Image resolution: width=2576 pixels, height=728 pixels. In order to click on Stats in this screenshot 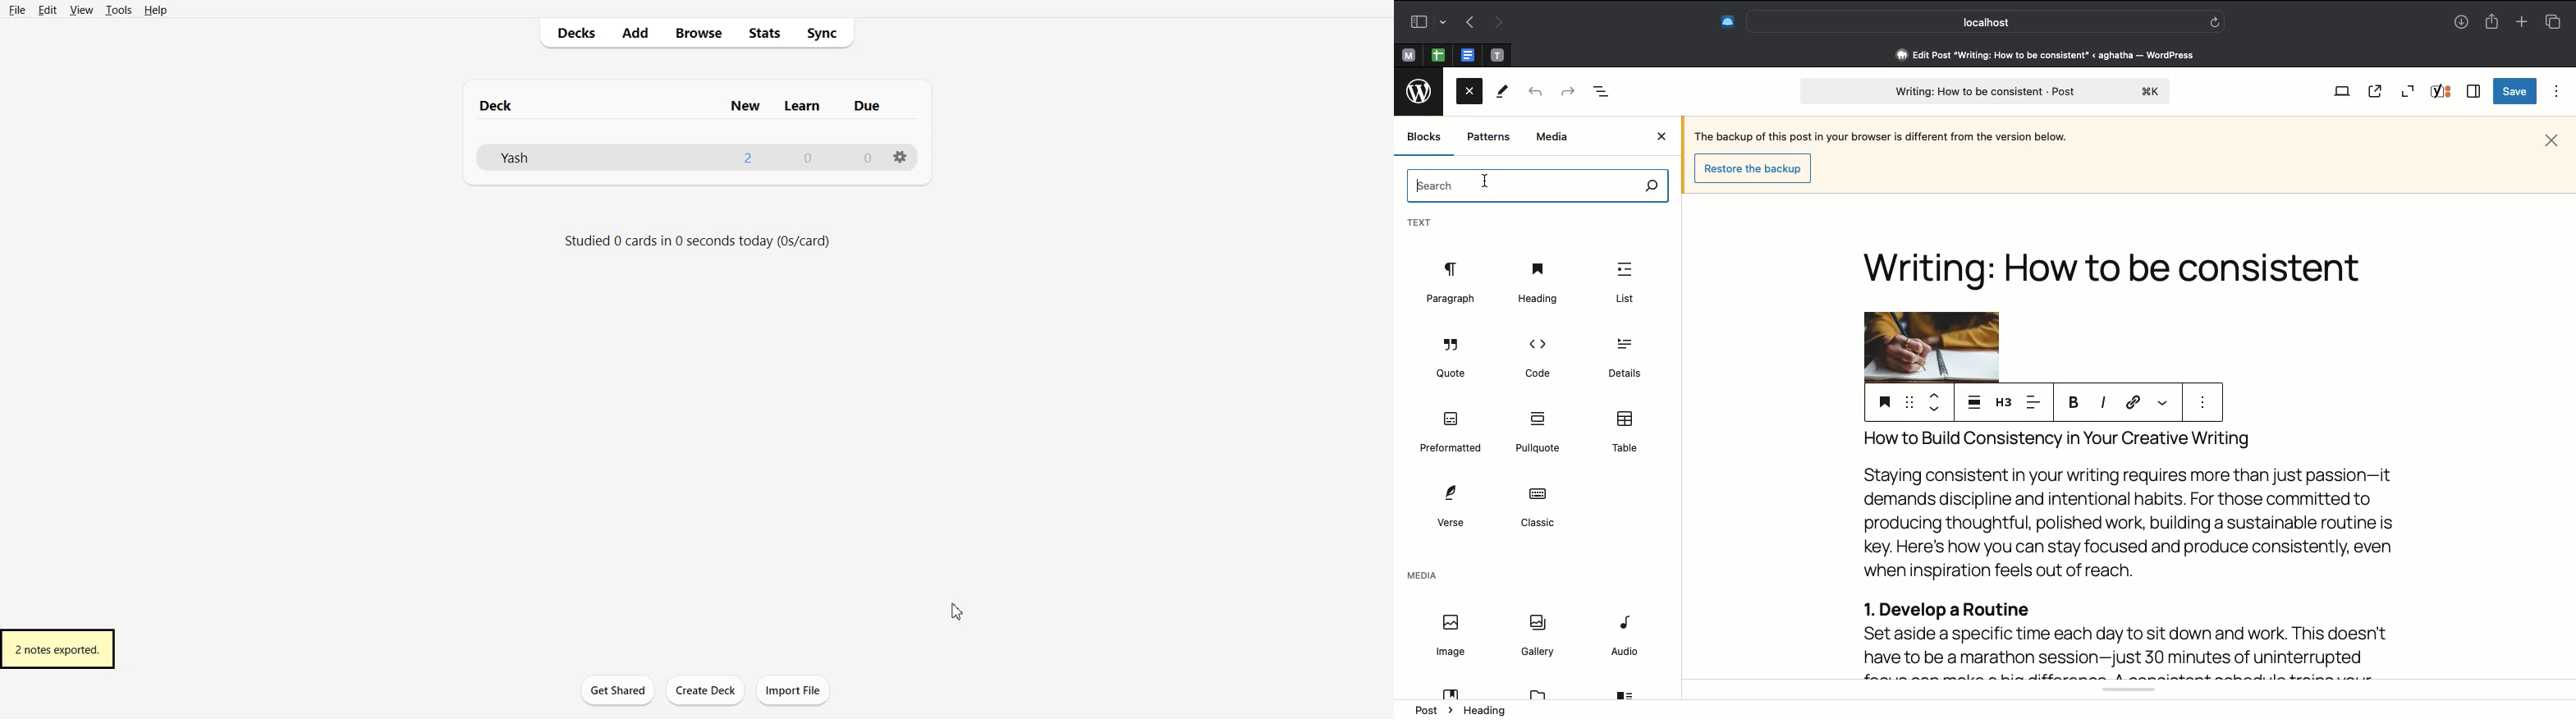, I will do `click(766, 33)`.